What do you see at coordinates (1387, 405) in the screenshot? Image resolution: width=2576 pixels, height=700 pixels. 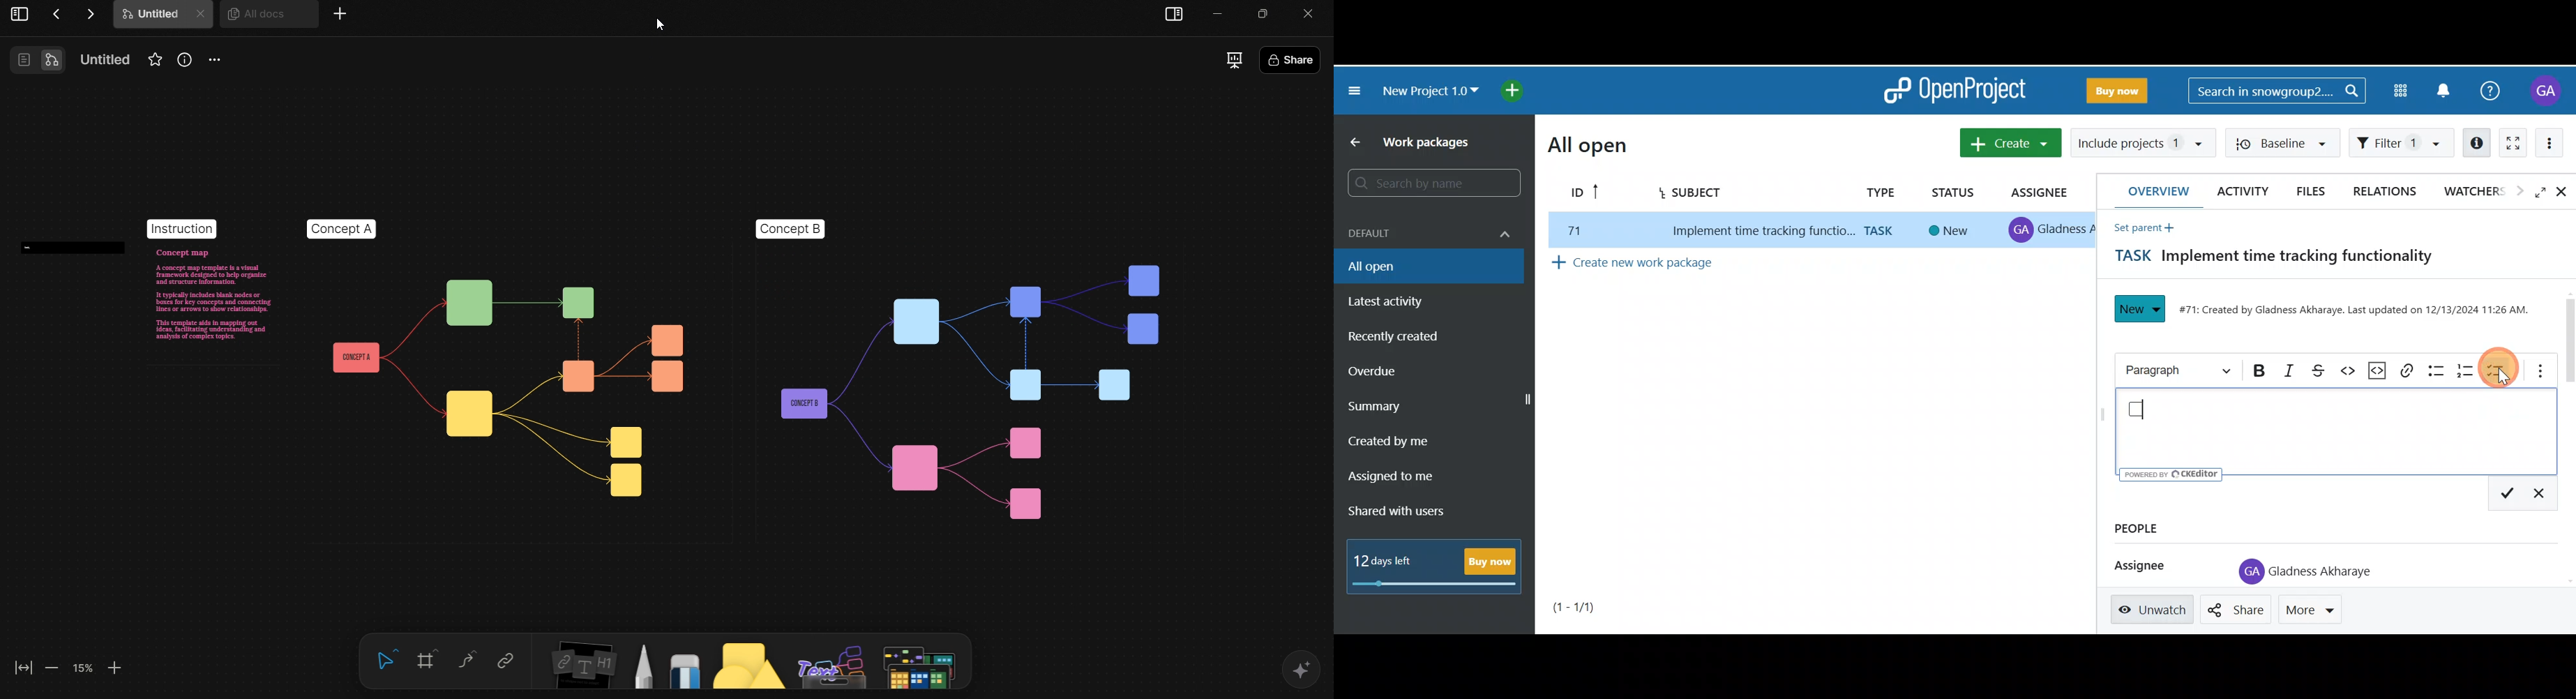 I see `Summary` at bounding box center [1387, 405].